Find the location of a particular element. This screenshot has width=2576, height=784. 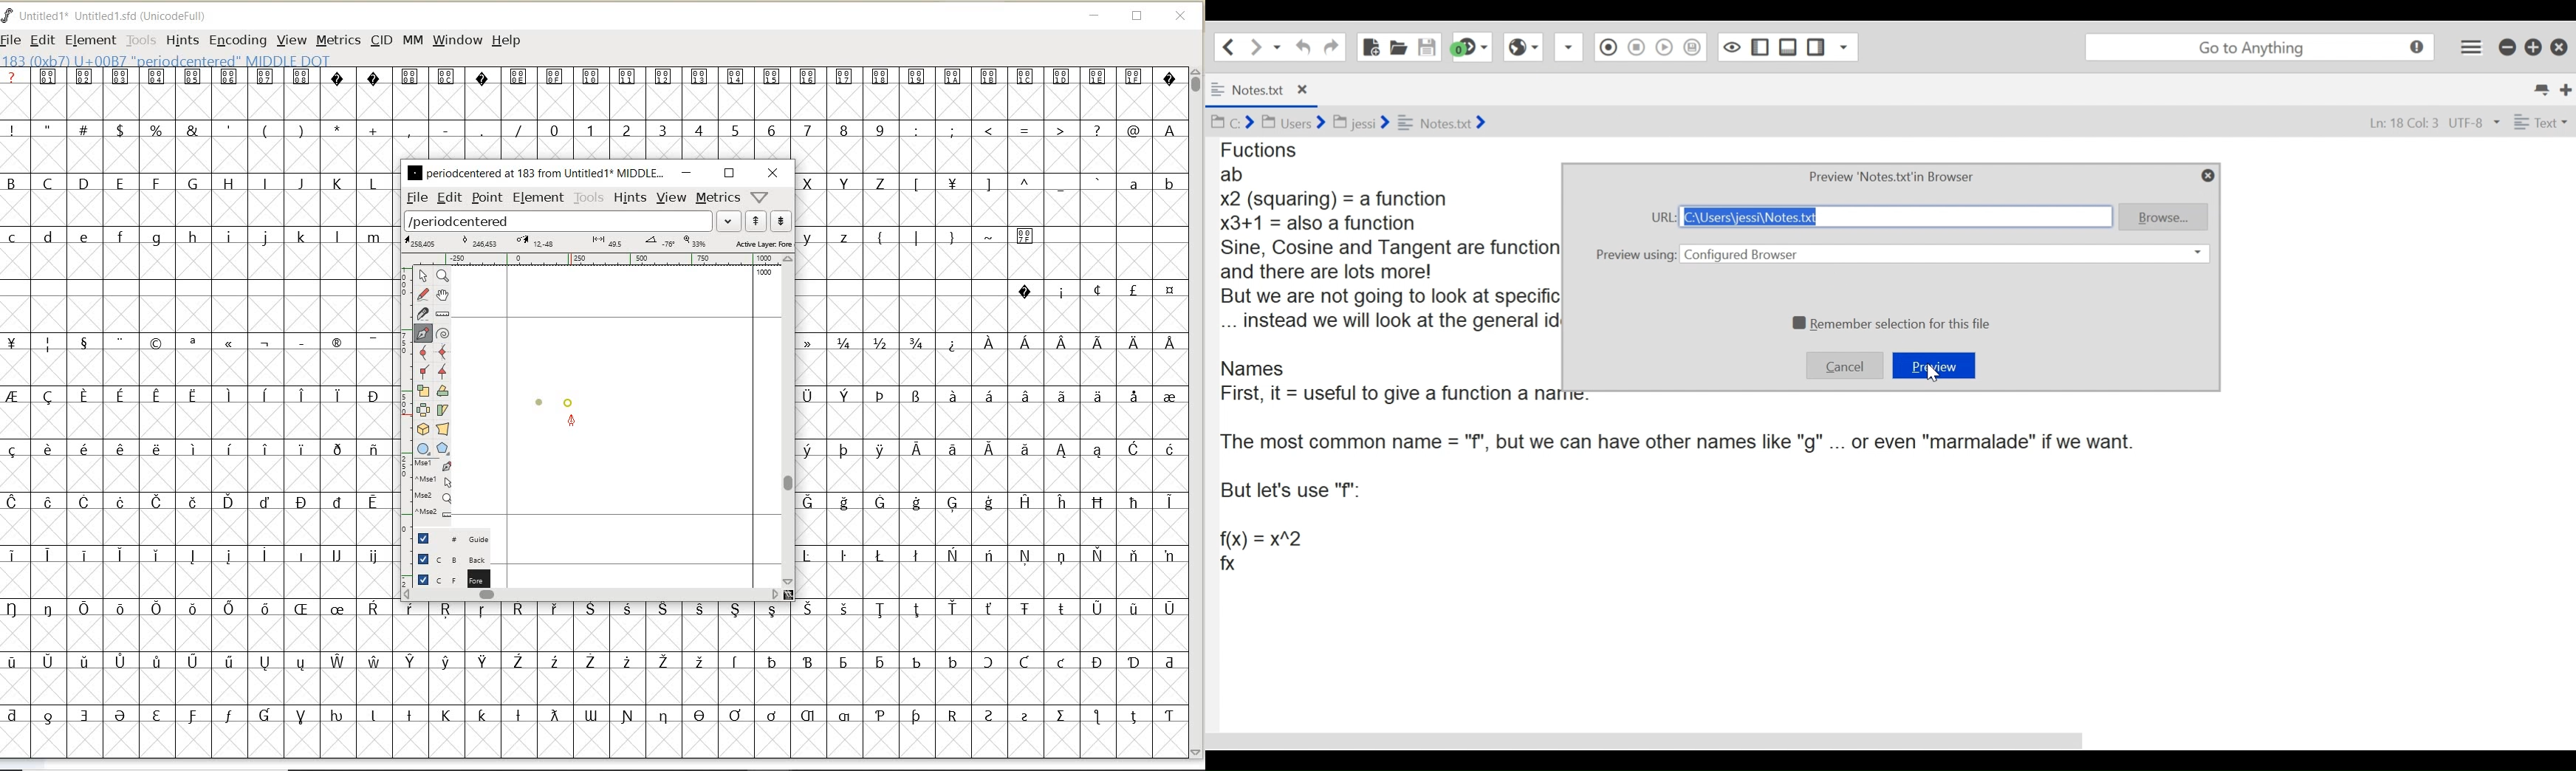

HINTS is located at coordinates (181, 40).